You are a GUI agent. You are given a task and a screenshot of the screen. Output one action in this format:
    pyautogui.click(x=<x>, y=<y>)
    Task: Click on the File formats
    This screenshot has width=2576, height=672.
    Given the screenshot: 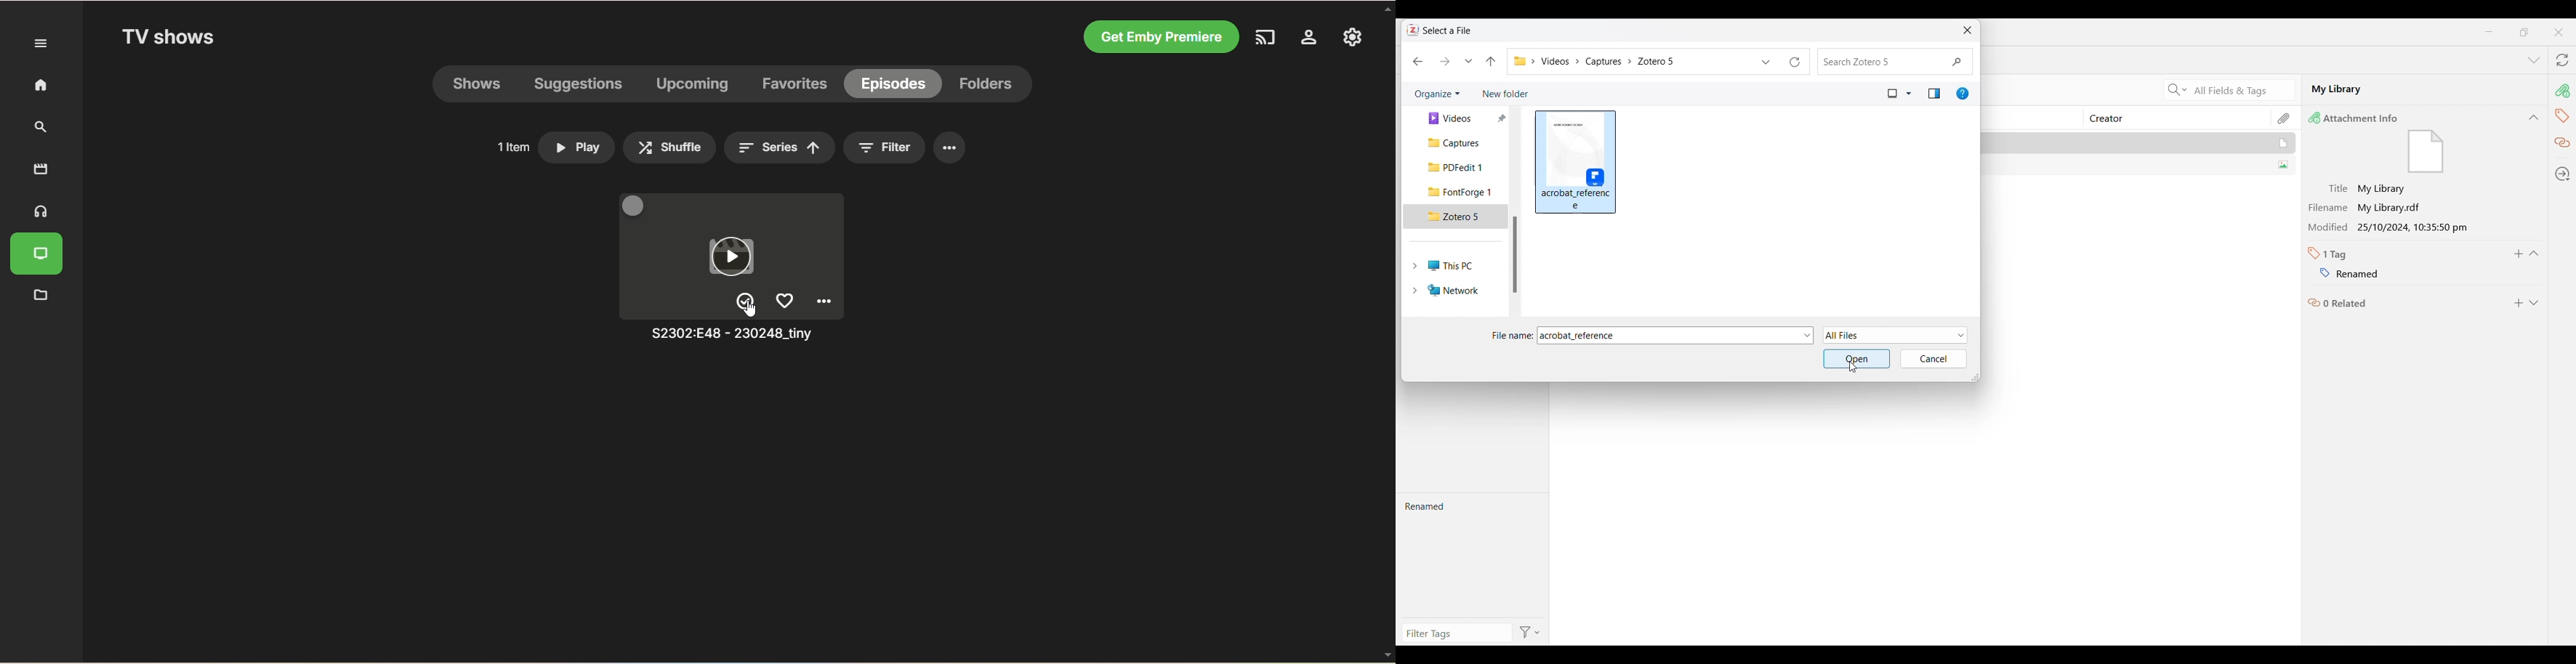 What is the action you would take?
    pyautogui.click(x=1895, y=335)
    